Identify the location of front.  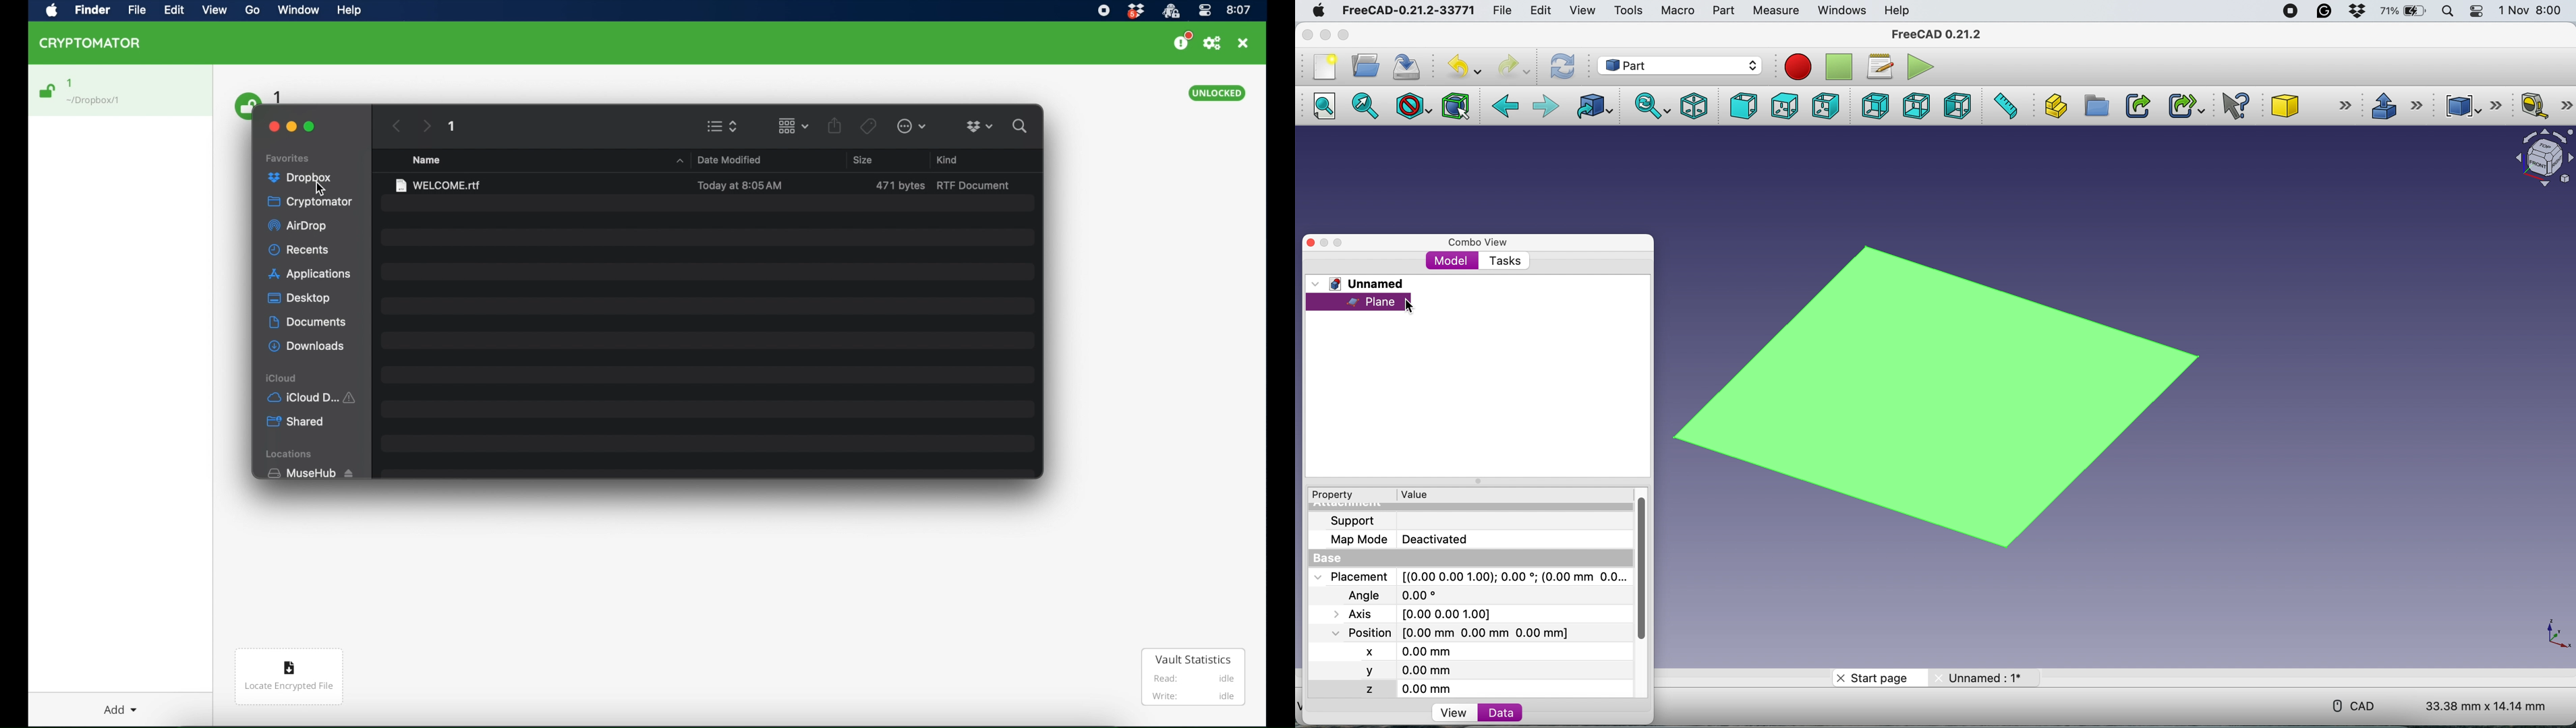
(1744, 106).